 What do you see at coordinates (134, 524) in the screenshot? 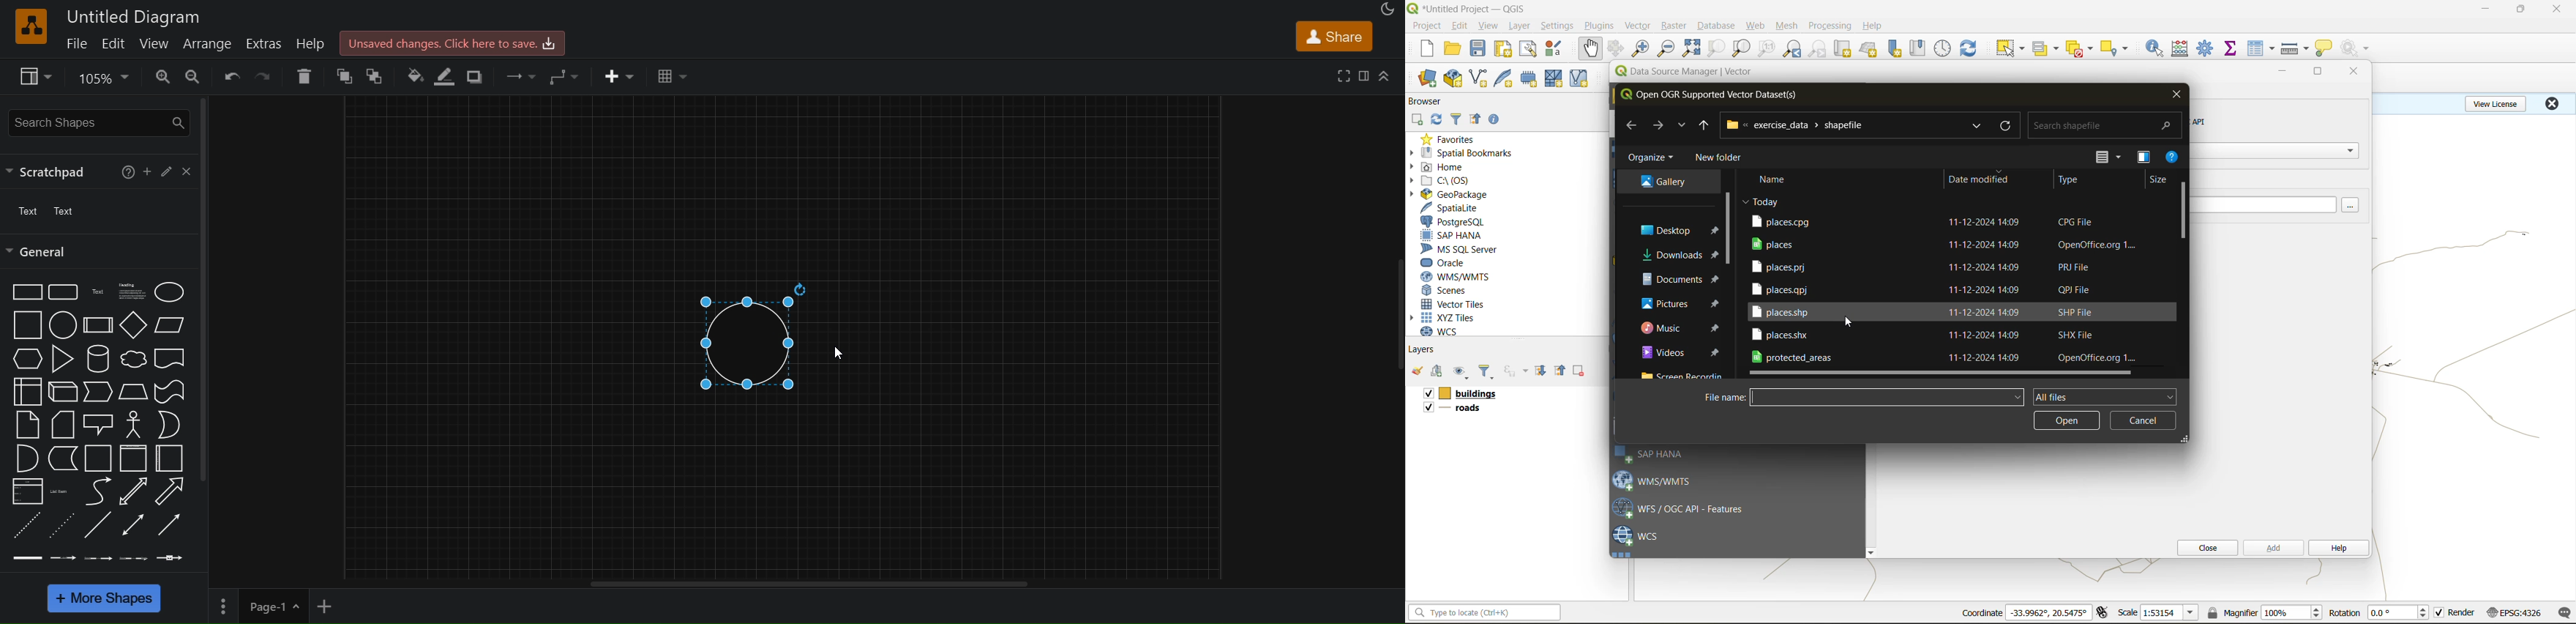
I see `bidirectional connector` at bounding box center [134, 524].